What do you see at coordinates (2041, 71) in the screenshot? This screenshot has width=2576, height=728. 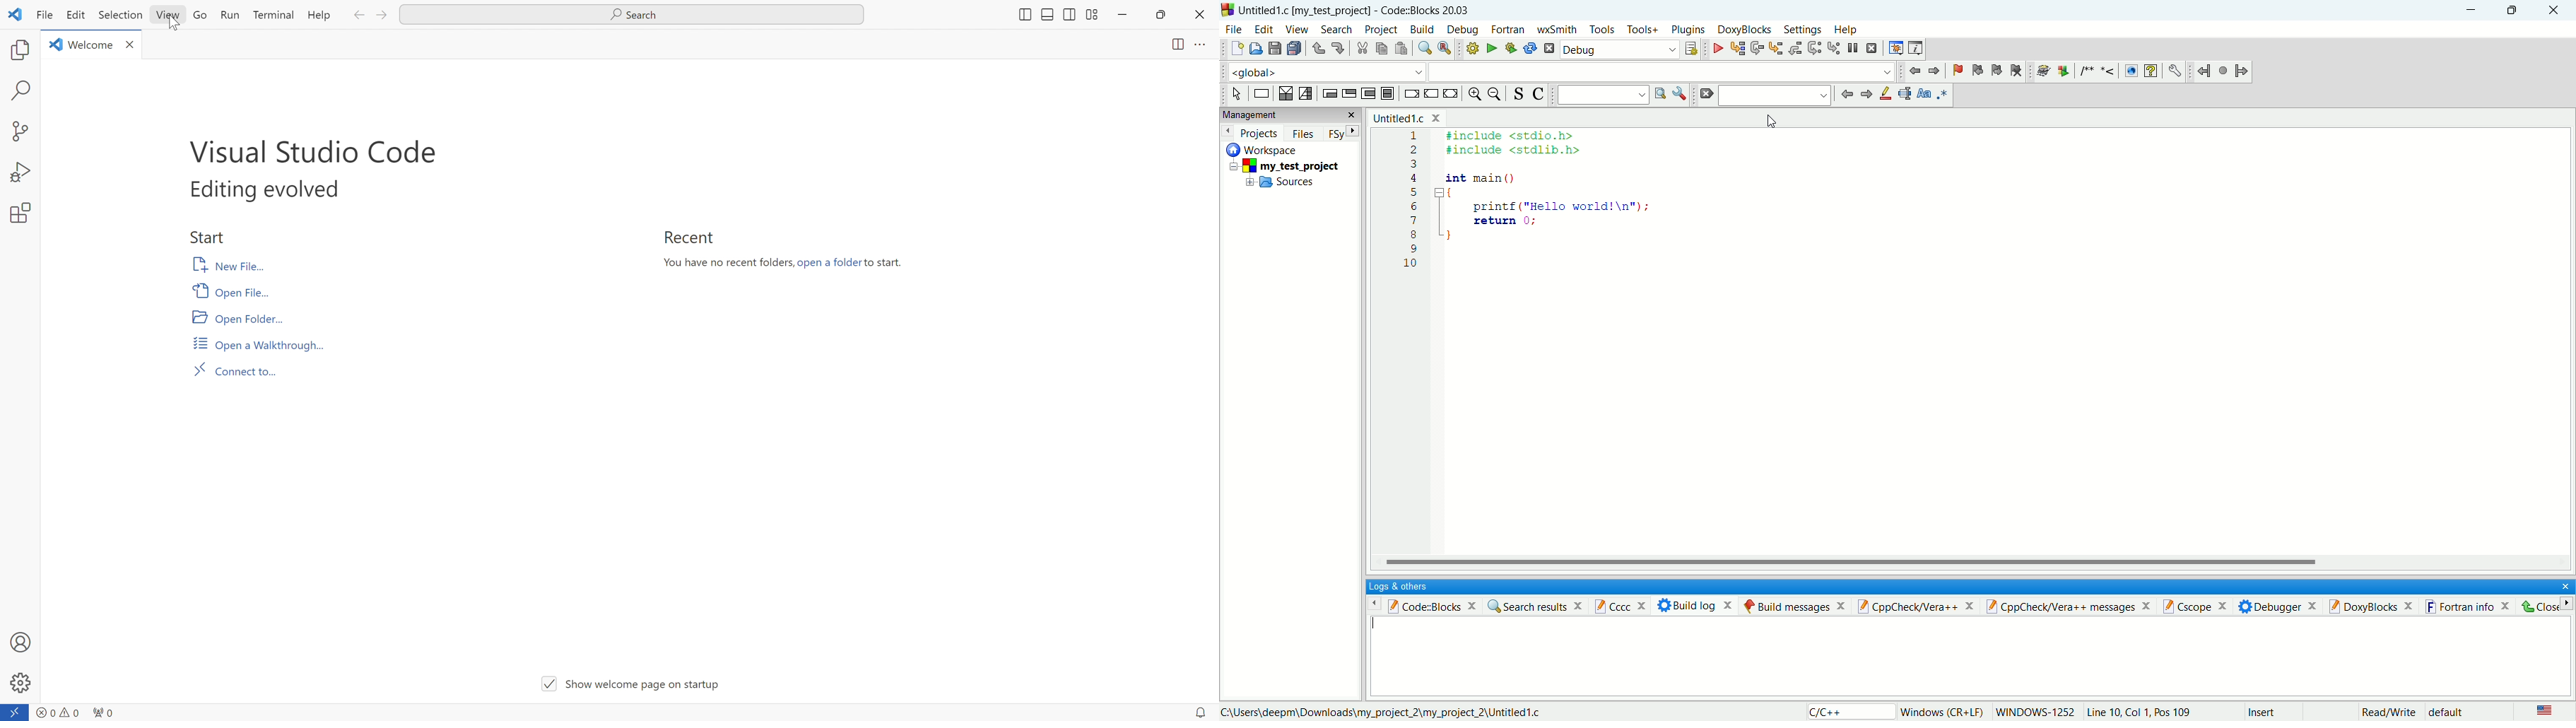 I see `doxywizard` at bounding box center [2041, 71].